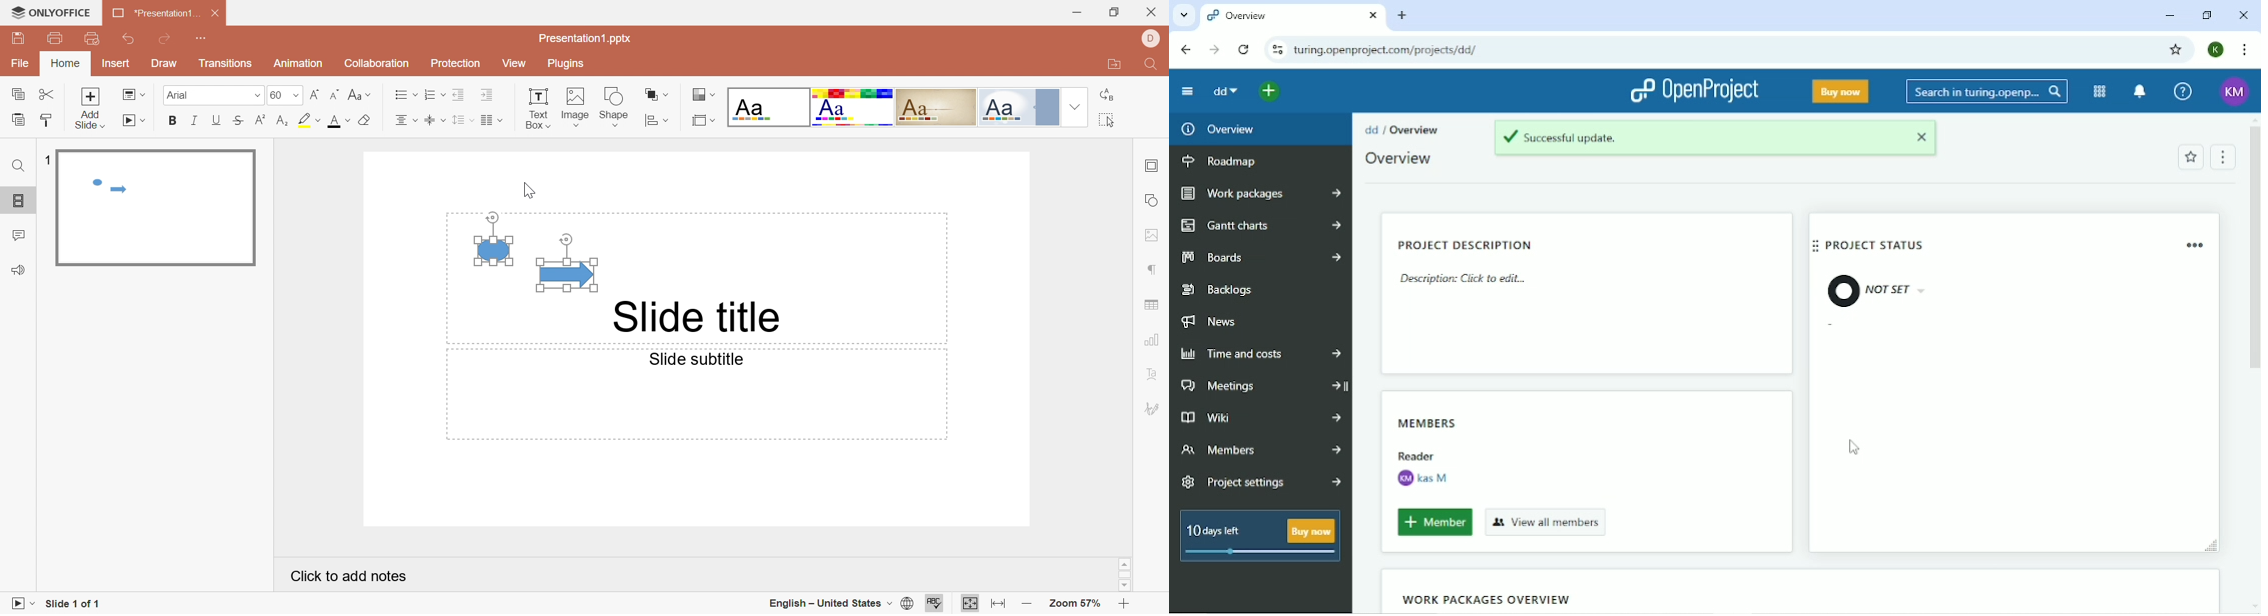 The image size is (2268, 616). I want to click on Fit to slide, so click(973, 604).